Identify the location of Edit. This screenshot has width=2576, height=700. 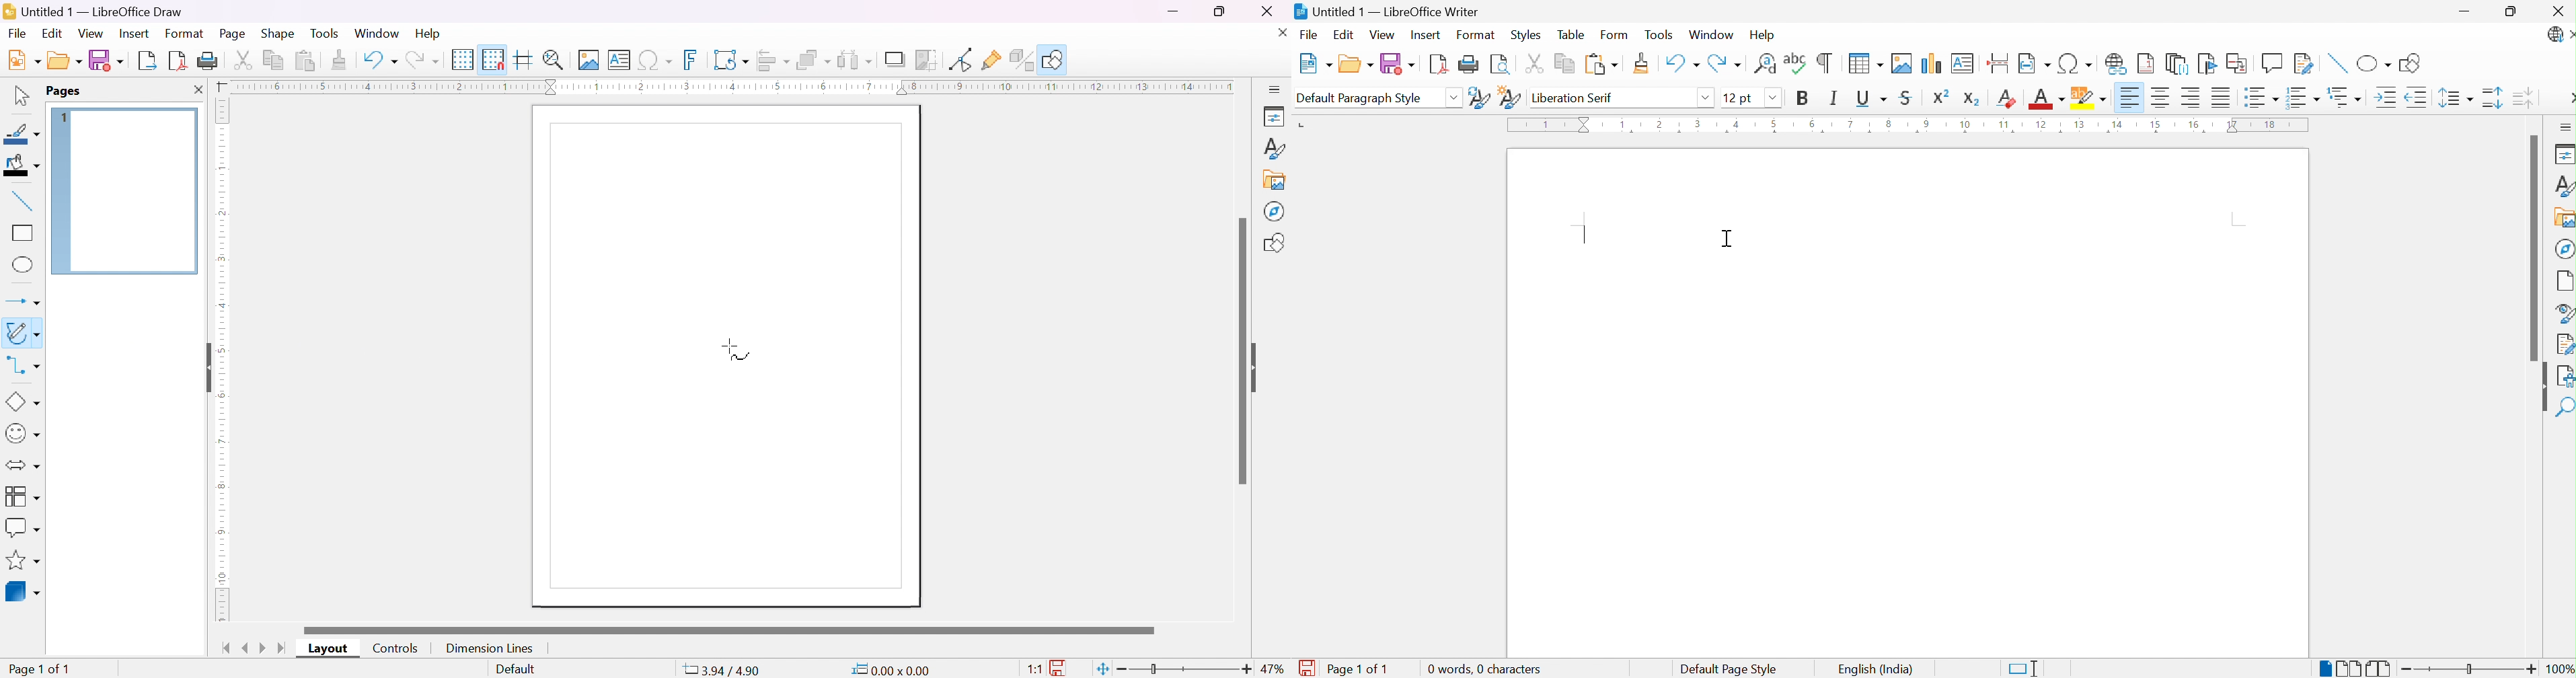
(1344, 36).